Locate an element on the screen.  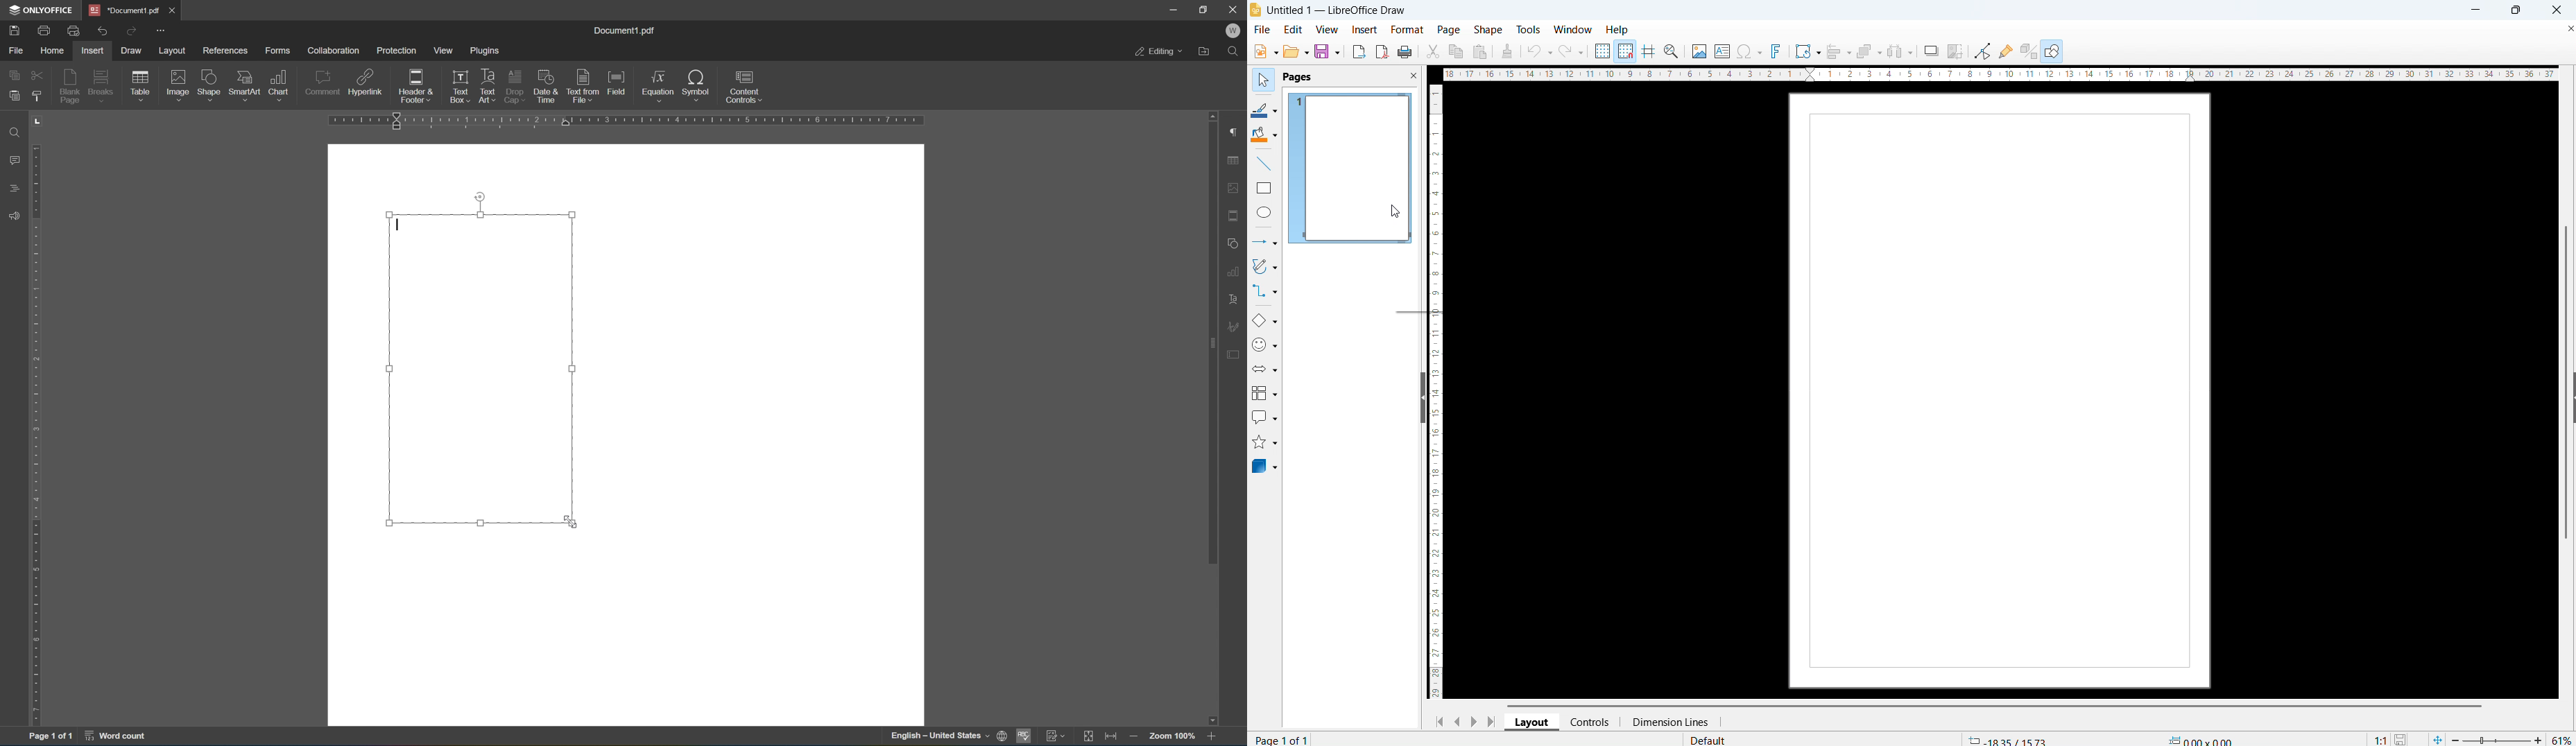
collaboration is located at coordinates (335, 51).